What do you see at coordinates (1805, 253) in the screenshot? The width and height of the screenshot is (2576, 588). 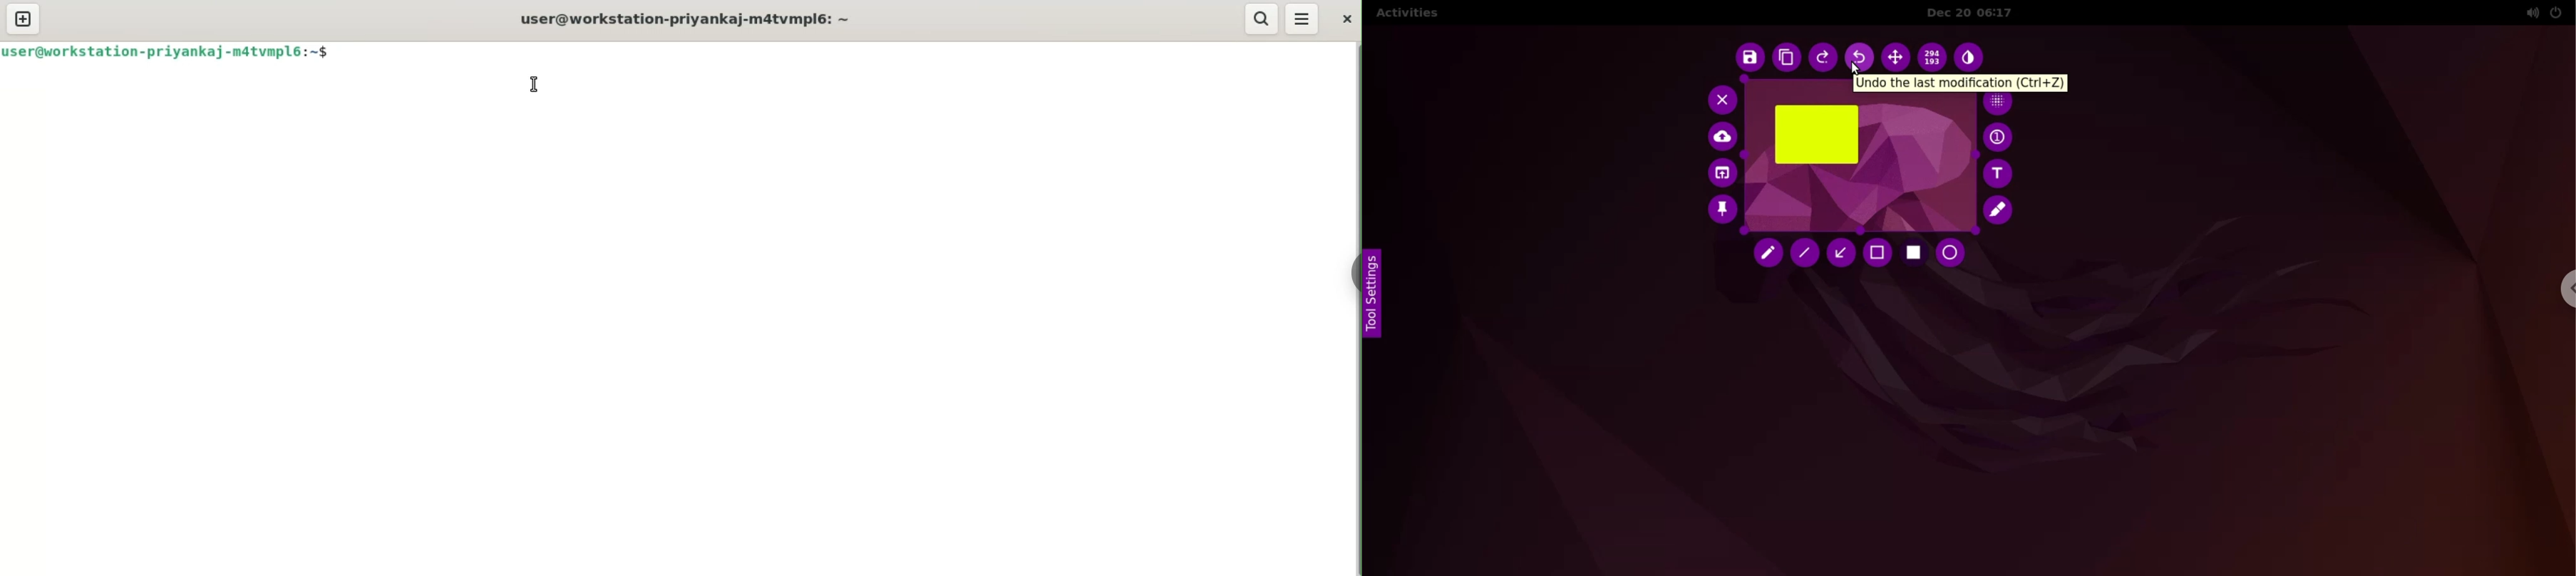 I see `line tool` at bounding box center [1805, 253].